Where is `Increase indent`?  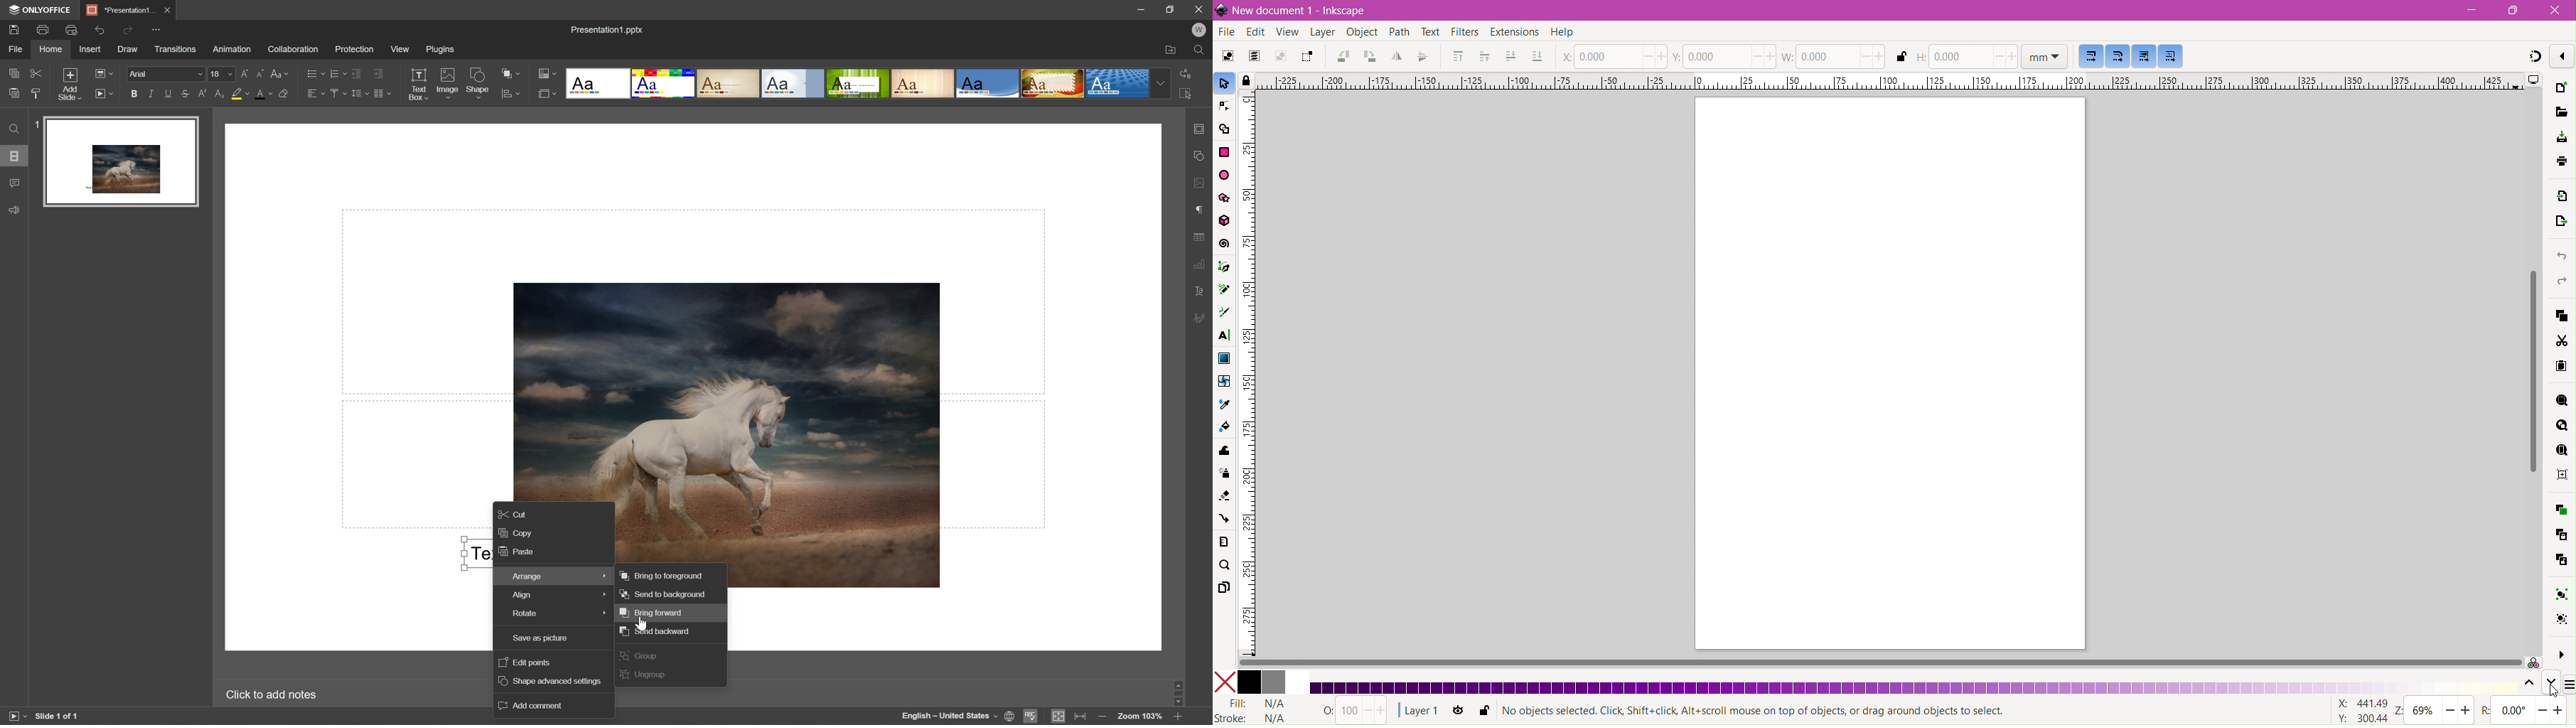 Increase indent is located at coordinates (380, 71).